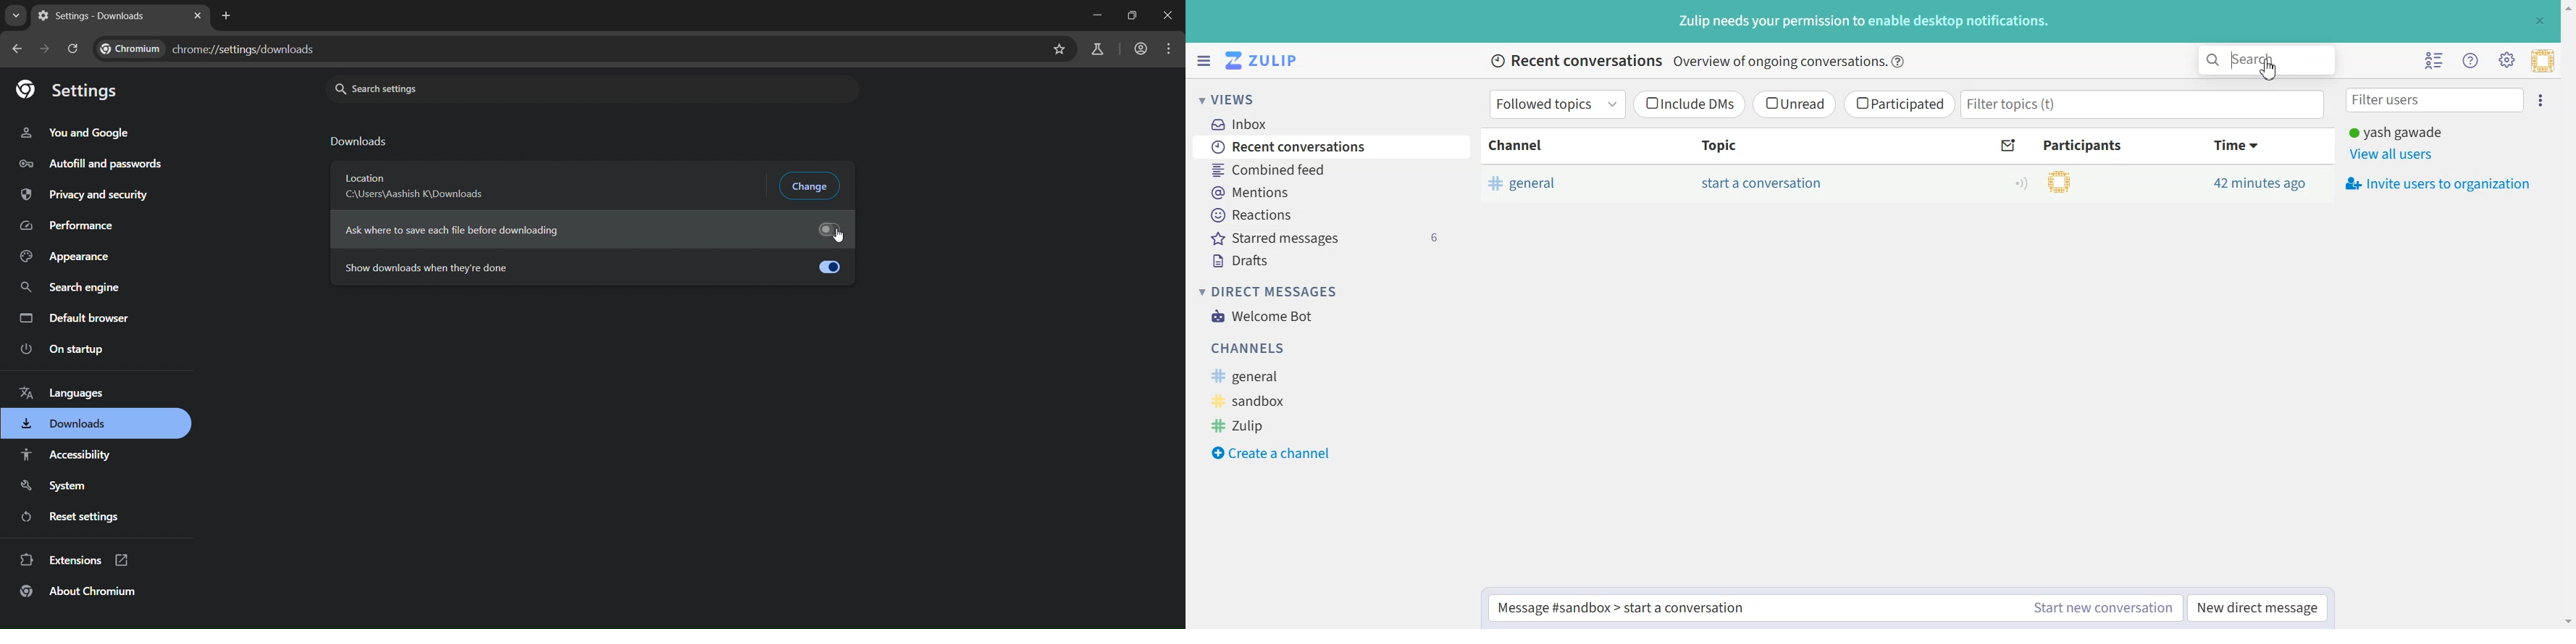  Describe the element at coordinates (1685, 63) in the screenshot. I see `Recent conversations Overview of ongoing conversations.` at that location.